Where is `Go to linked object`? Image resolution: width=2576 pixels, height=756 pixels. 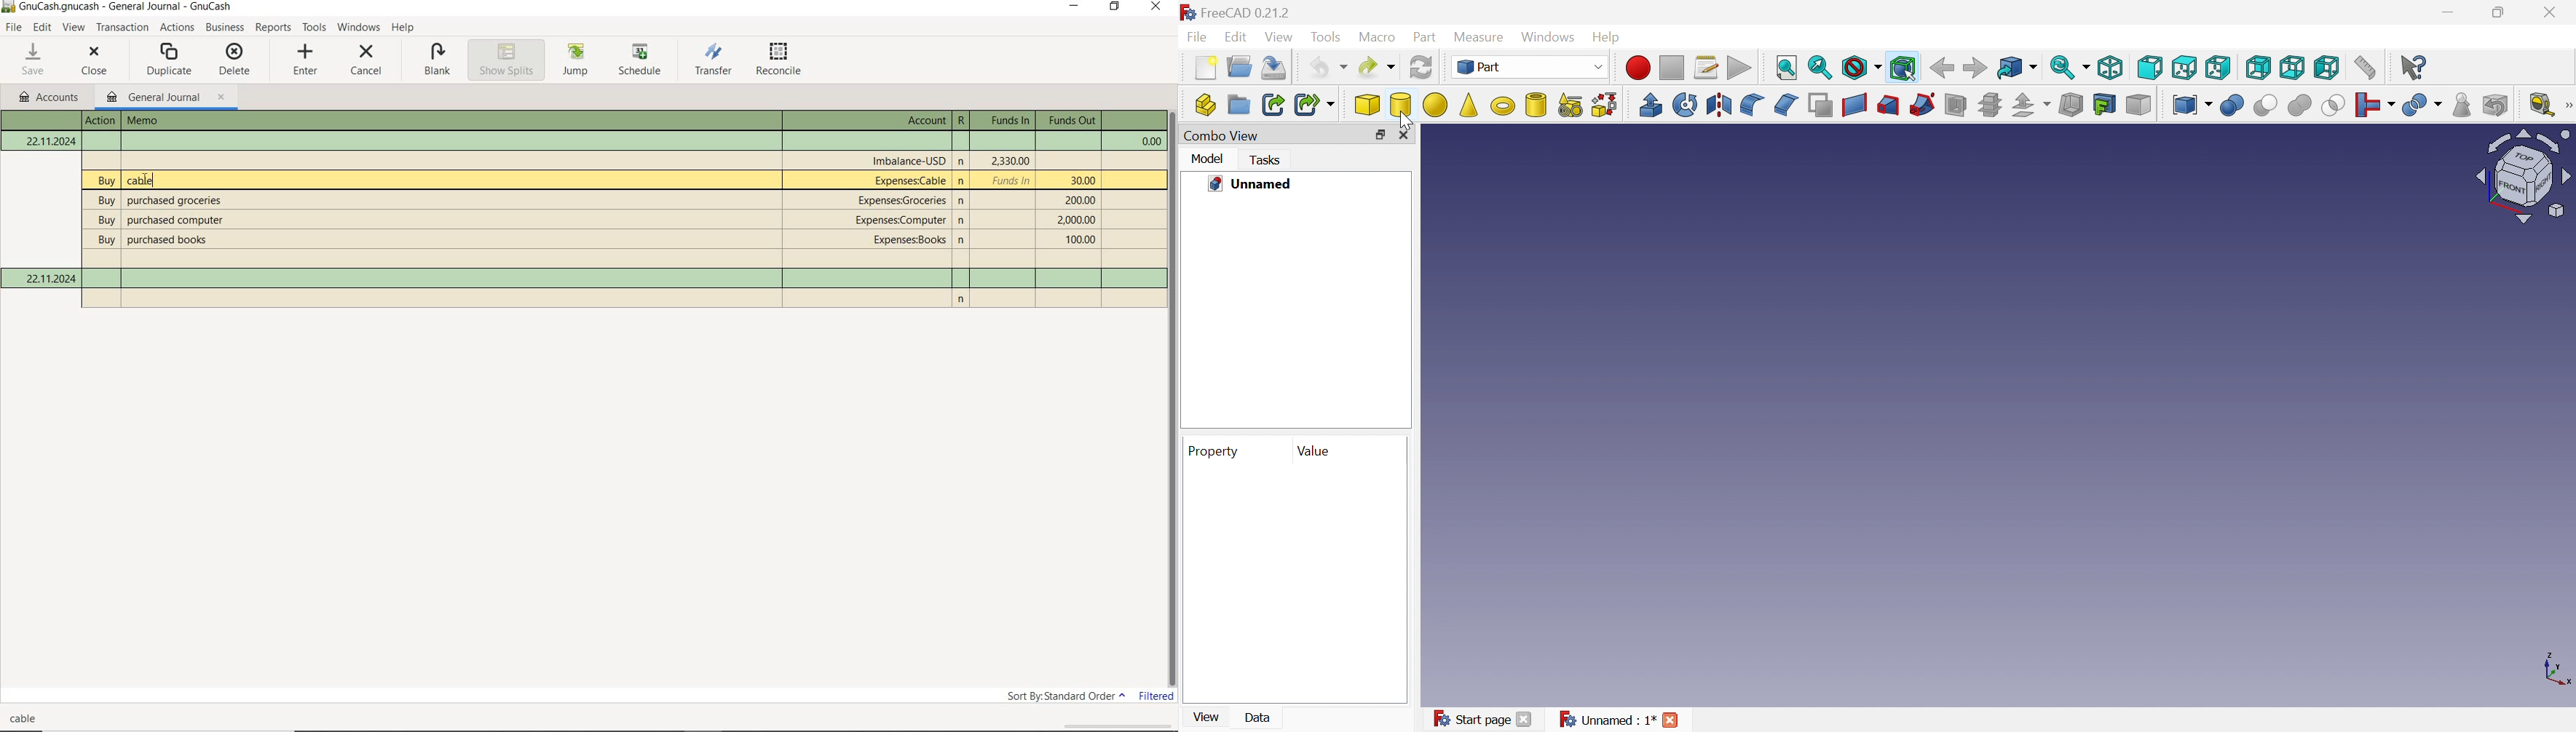
Go to linked object is located at coordinates (2018, 69).